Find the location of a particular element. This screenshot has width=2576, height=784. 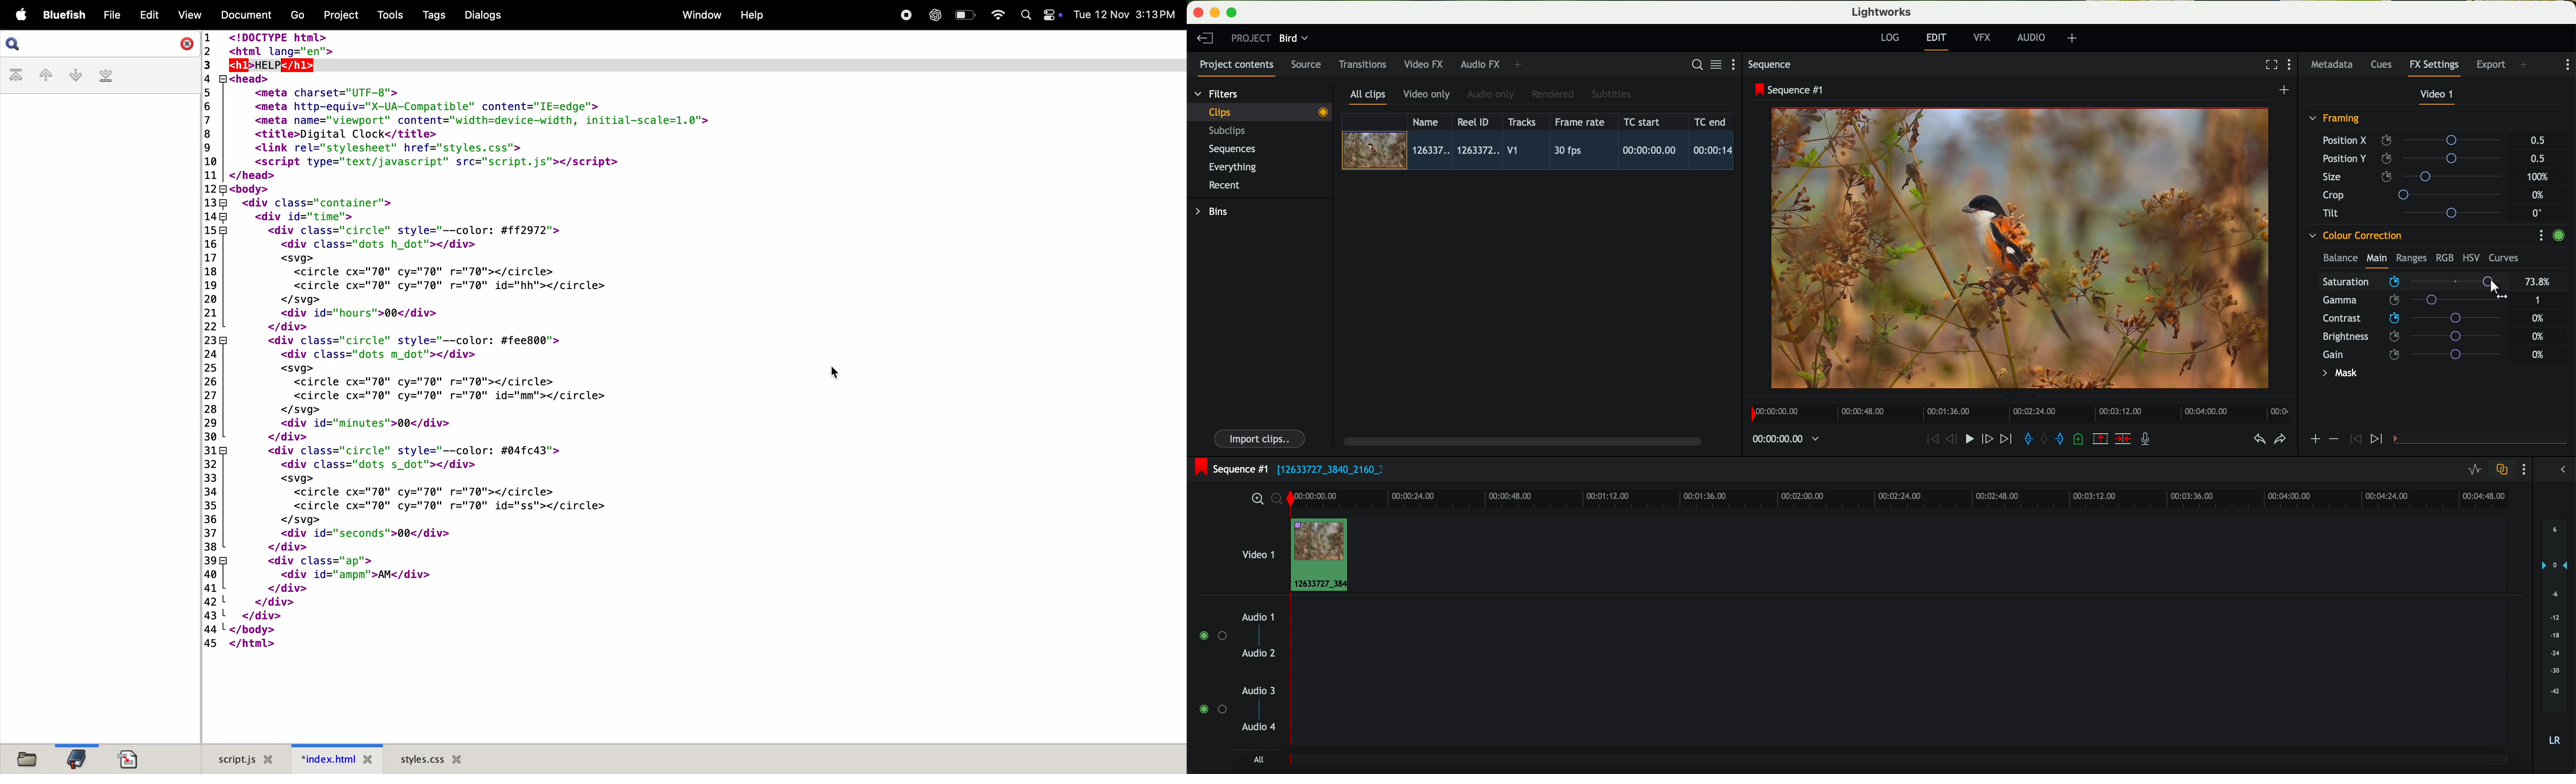

edit is located at coordinates (149, 13).